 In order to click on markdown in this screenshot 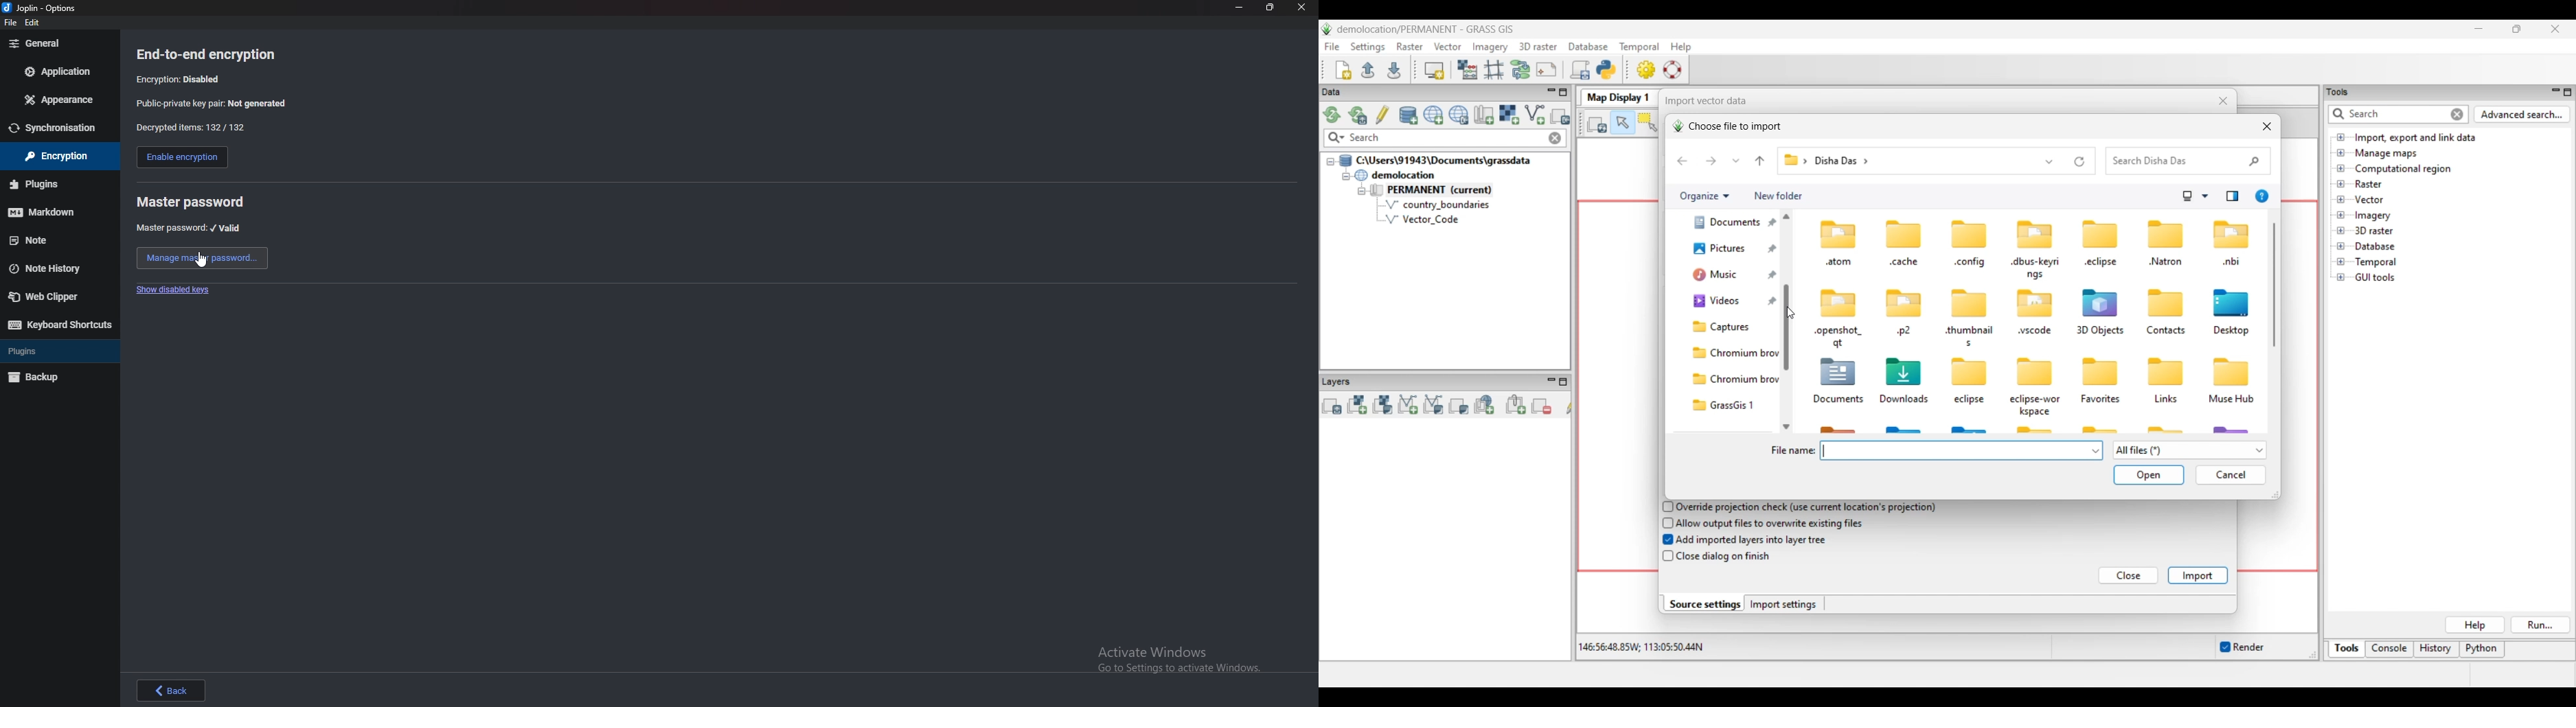, I will do `click(55, 212)`.